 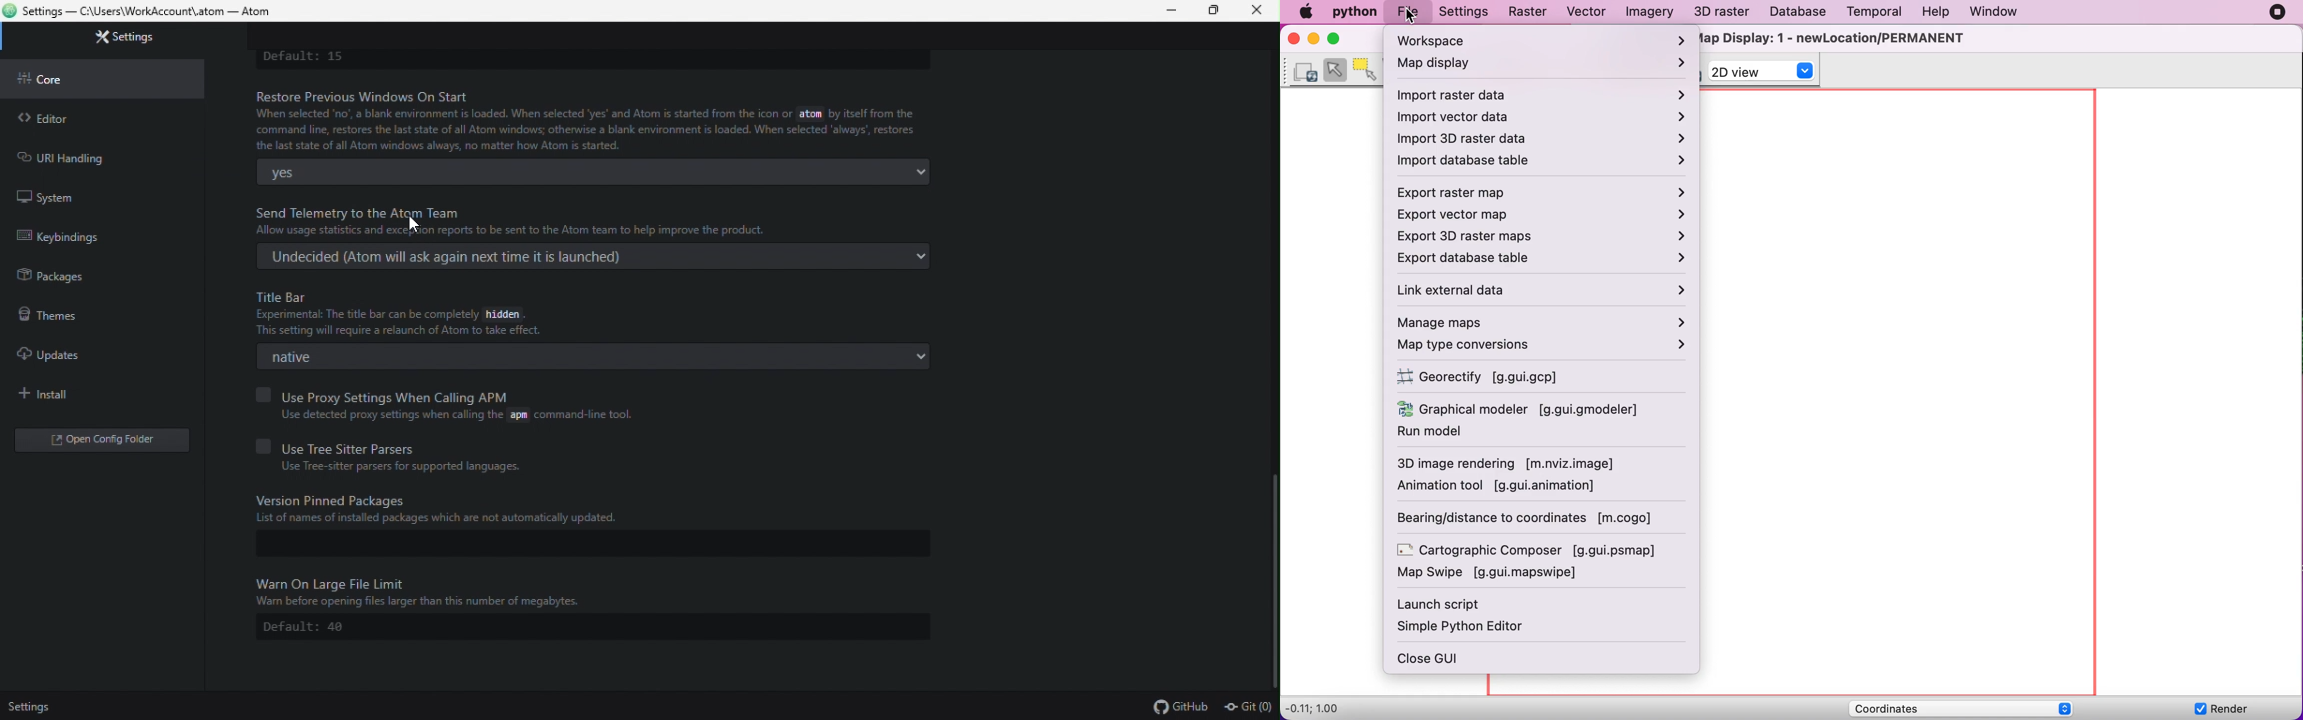 What do you see at coordinates (594, 314) in the screenshot?
I see `Title Bar Experimental: The tital bar can be completely hidden. This setting will require a relaunch of Atom to take effect.` at bounding box center [594, 314].